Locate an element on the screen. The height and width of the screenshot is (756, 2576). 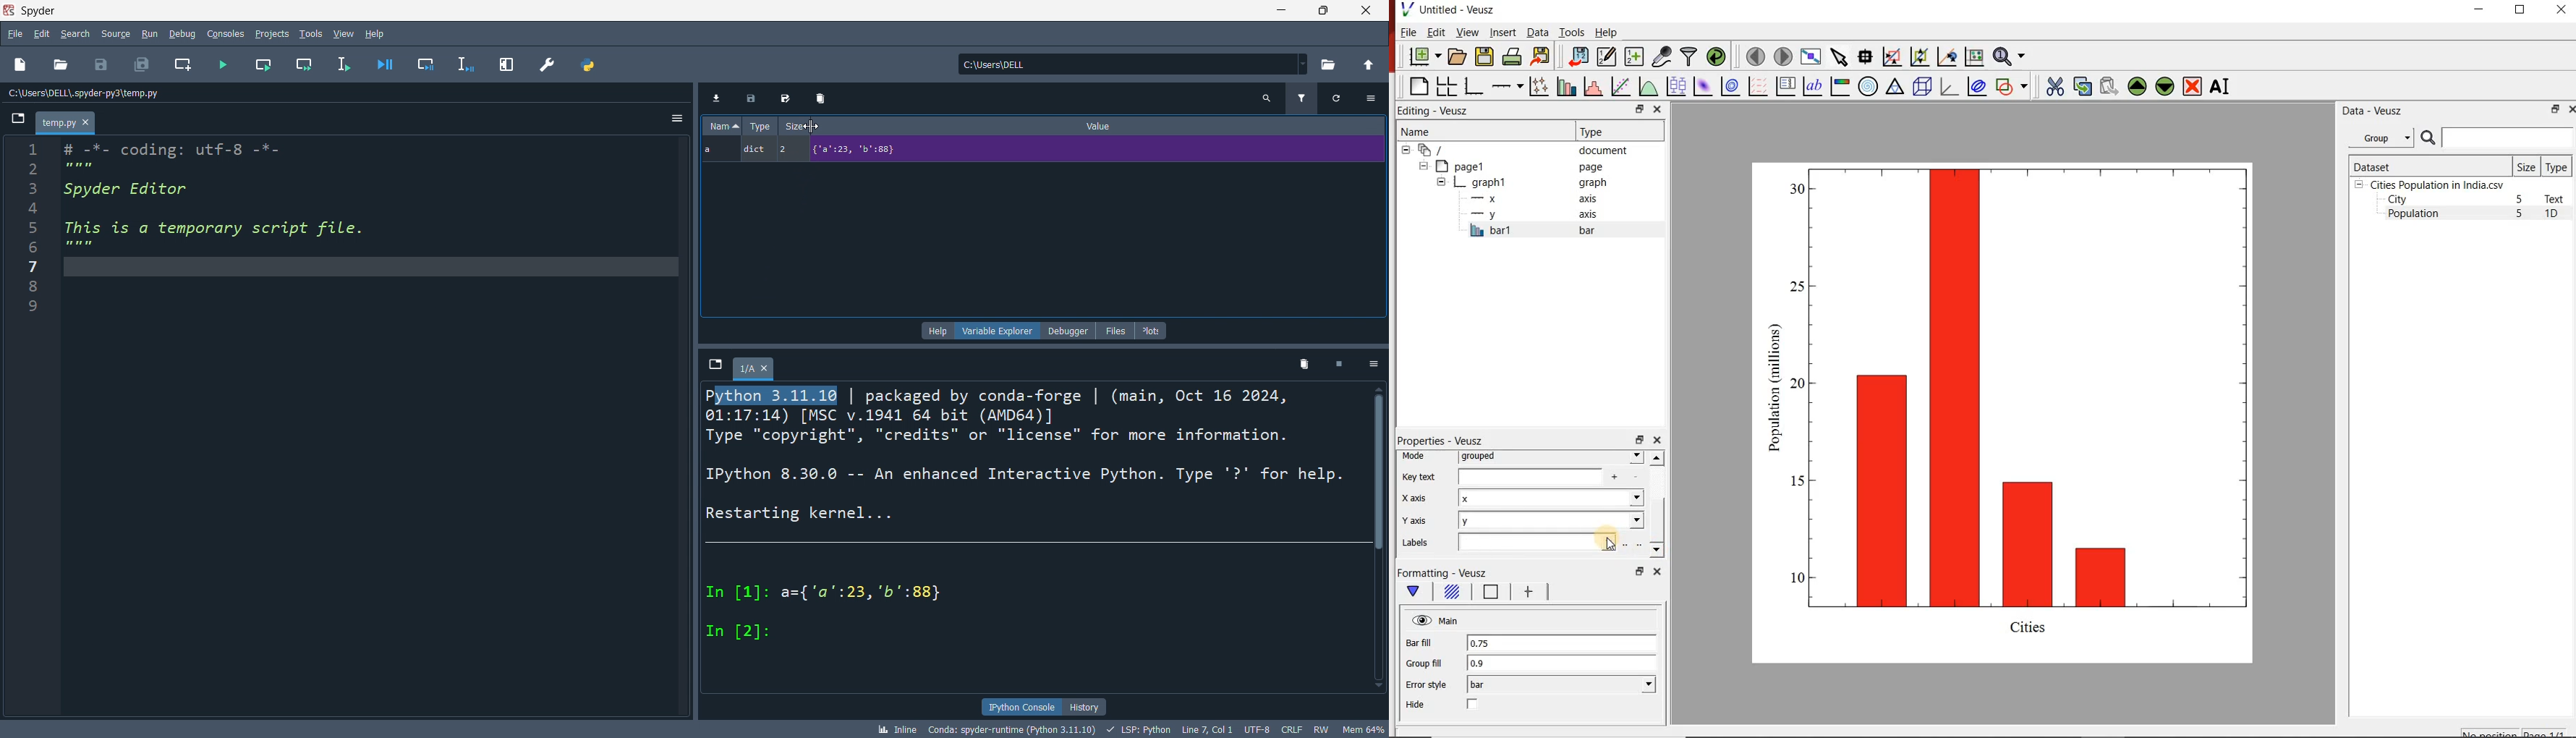
# -*- coding: utf-8 -*-
Spyder Editor
This is a temporary script file. is located at coordinates (240, 201).